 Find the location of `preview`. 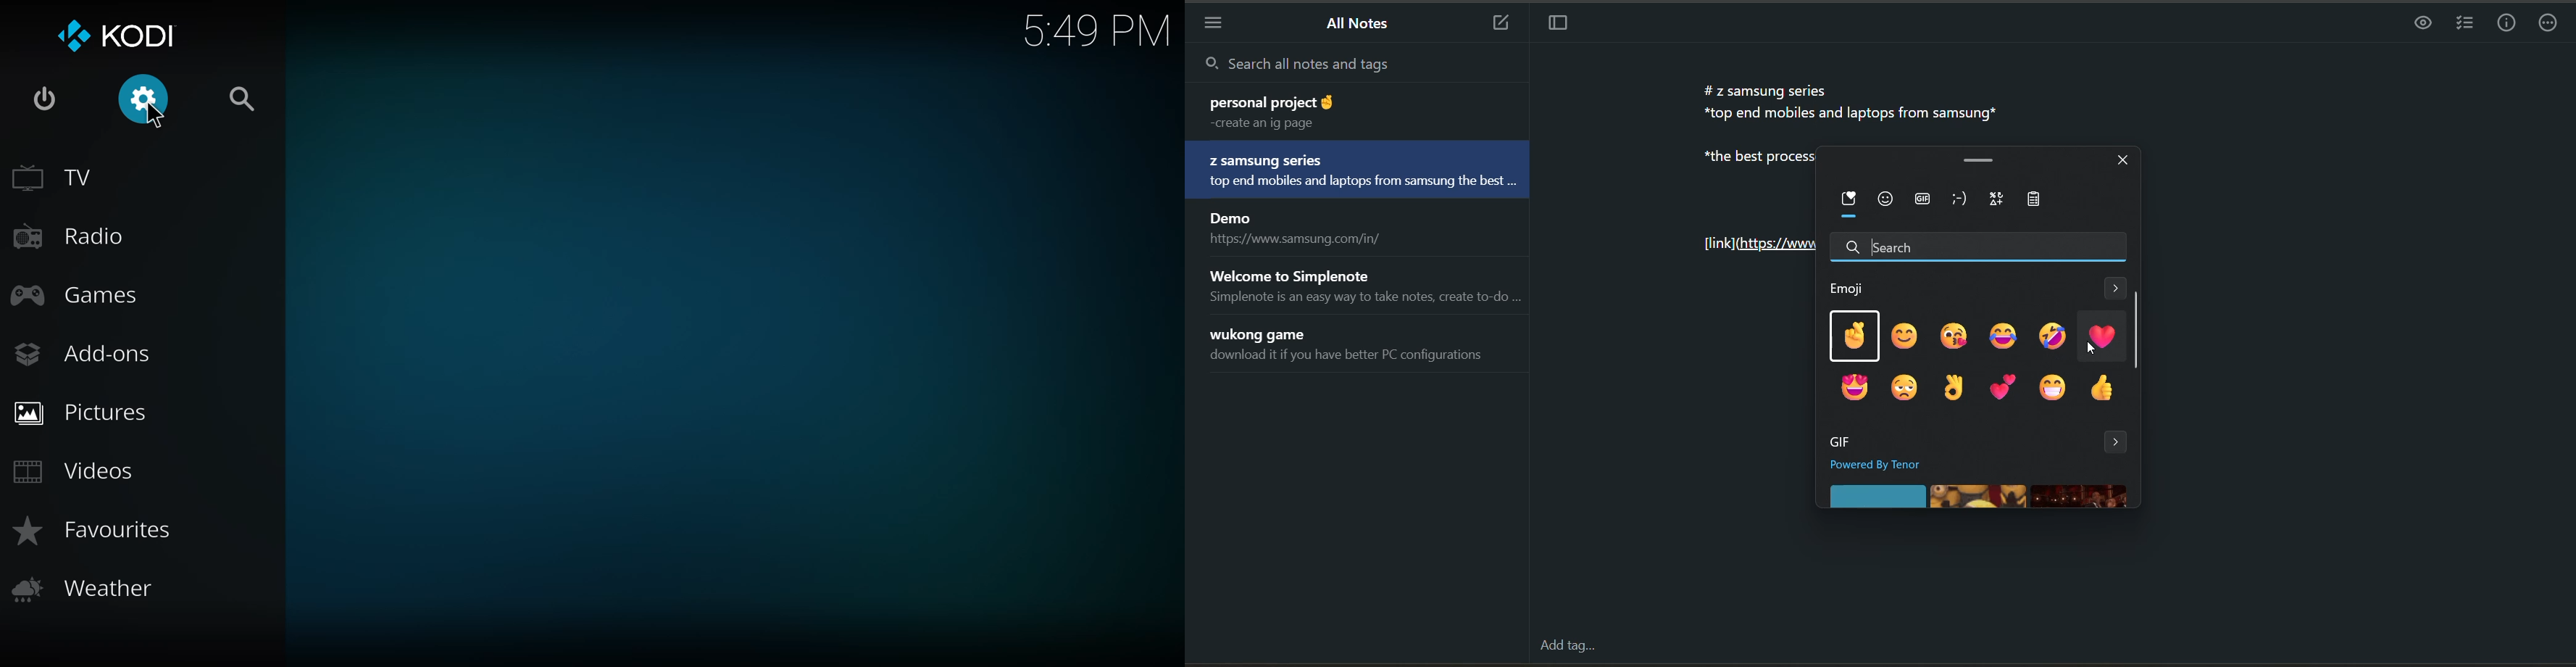

preview is located at coordinates (2417, 27).